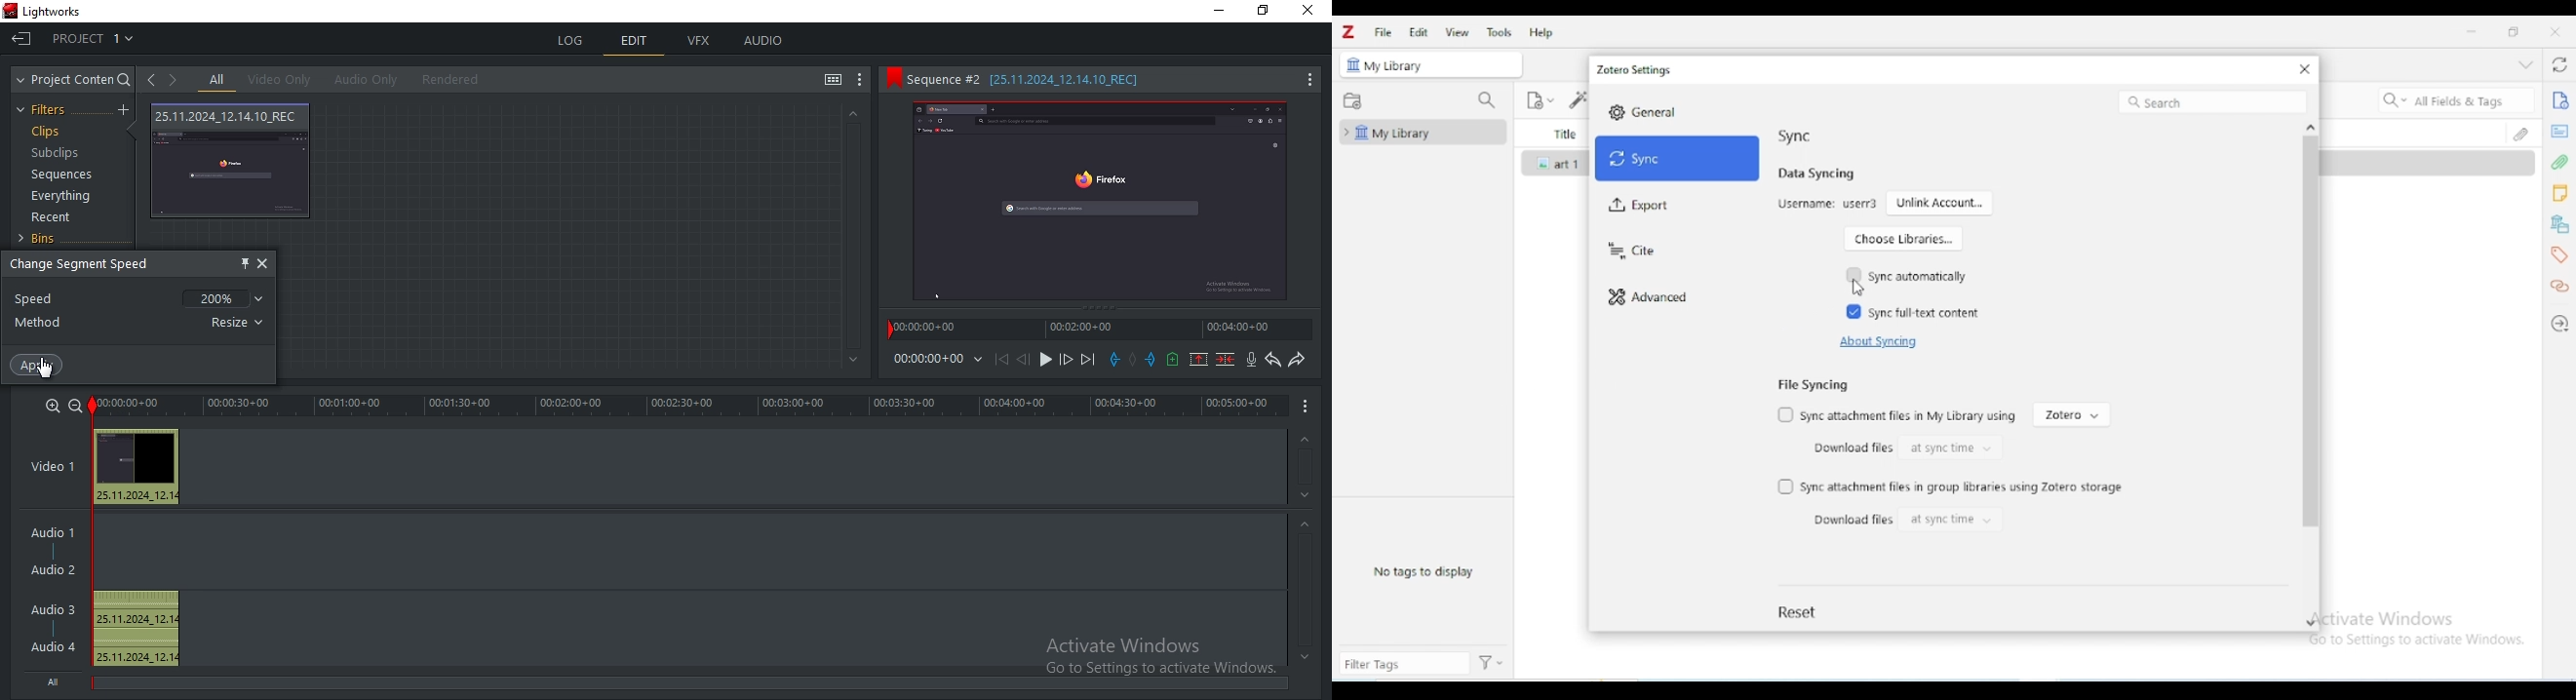 The image size is (2576, 700). I want to click on audio, so click(137, 467).